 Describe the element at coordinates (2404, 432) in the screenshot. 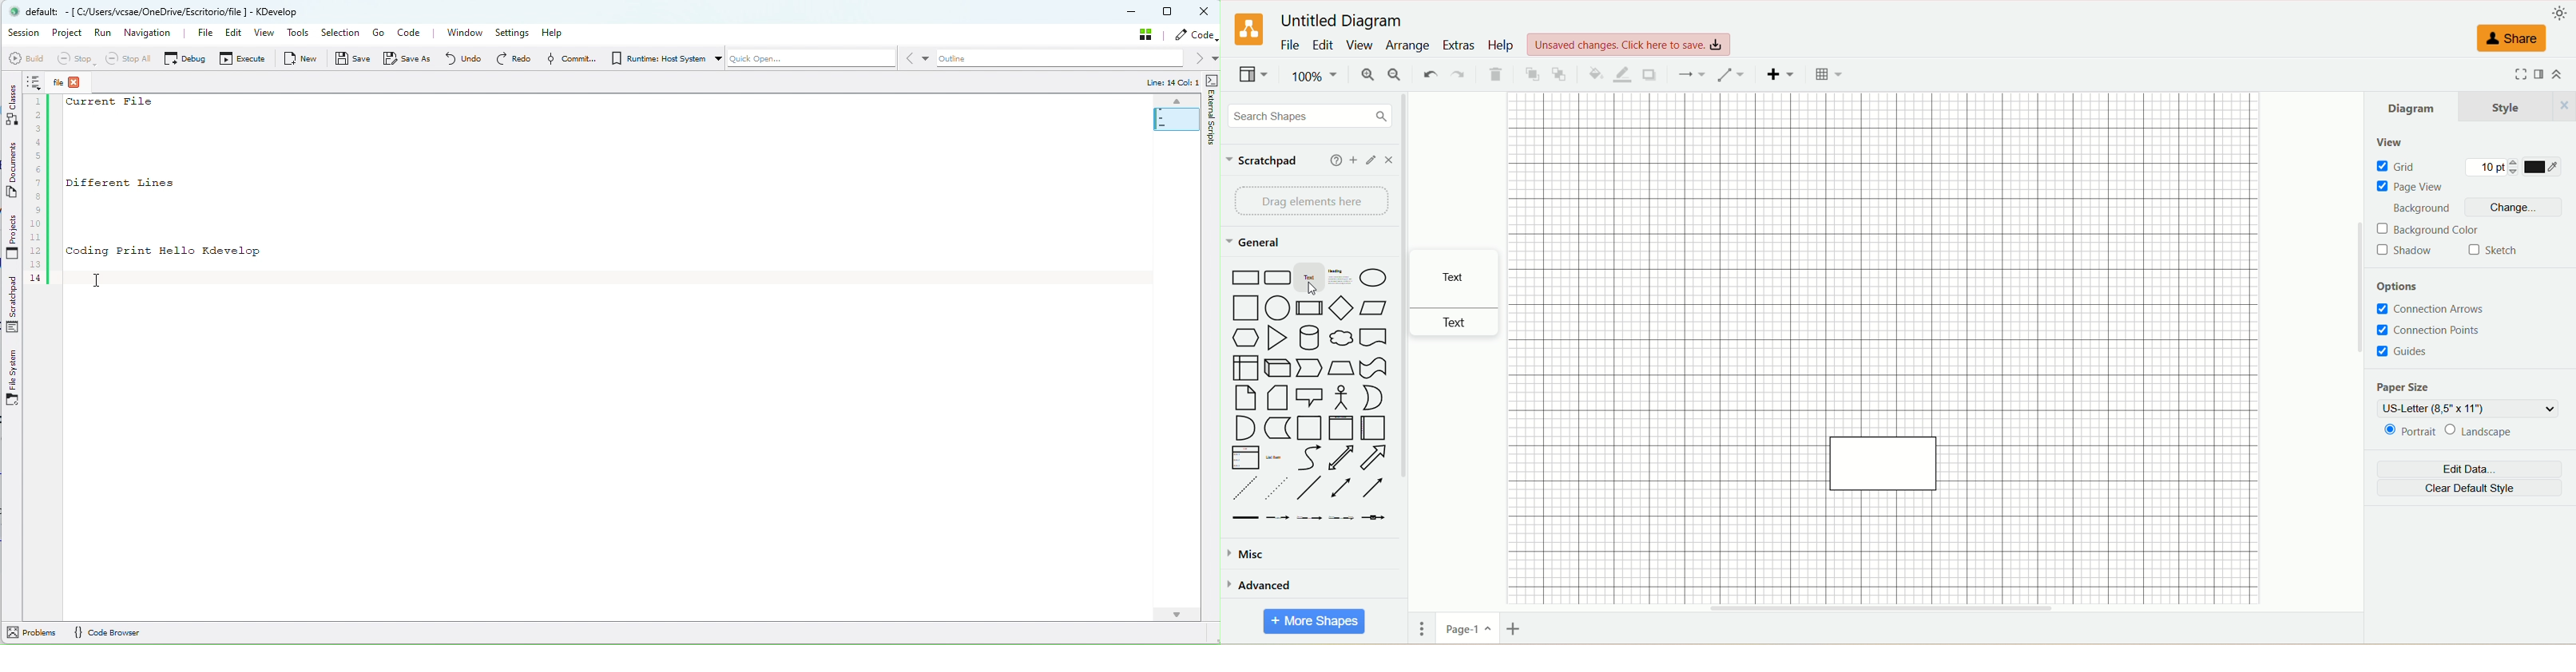

I see `portrait` at that location.